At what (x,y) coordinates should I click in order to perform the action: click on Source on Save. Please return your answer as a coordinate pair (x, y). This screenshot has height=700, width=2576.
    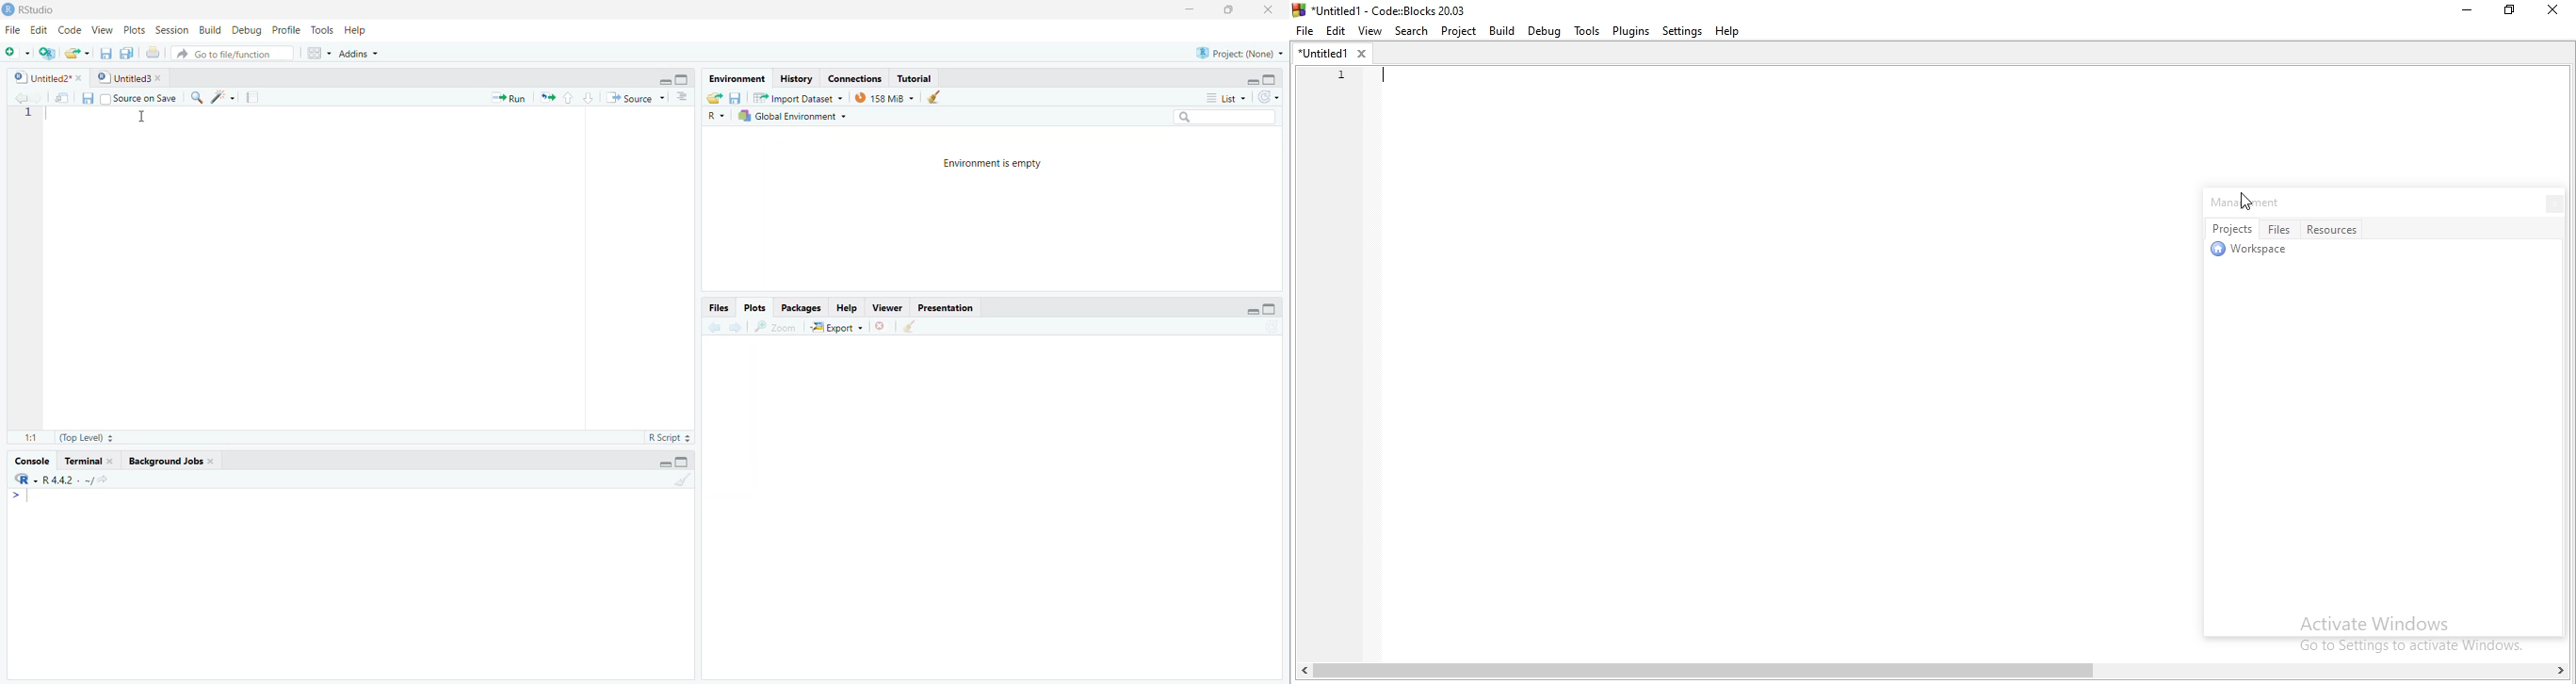
    Looking at the image, I should click on (142, 97).